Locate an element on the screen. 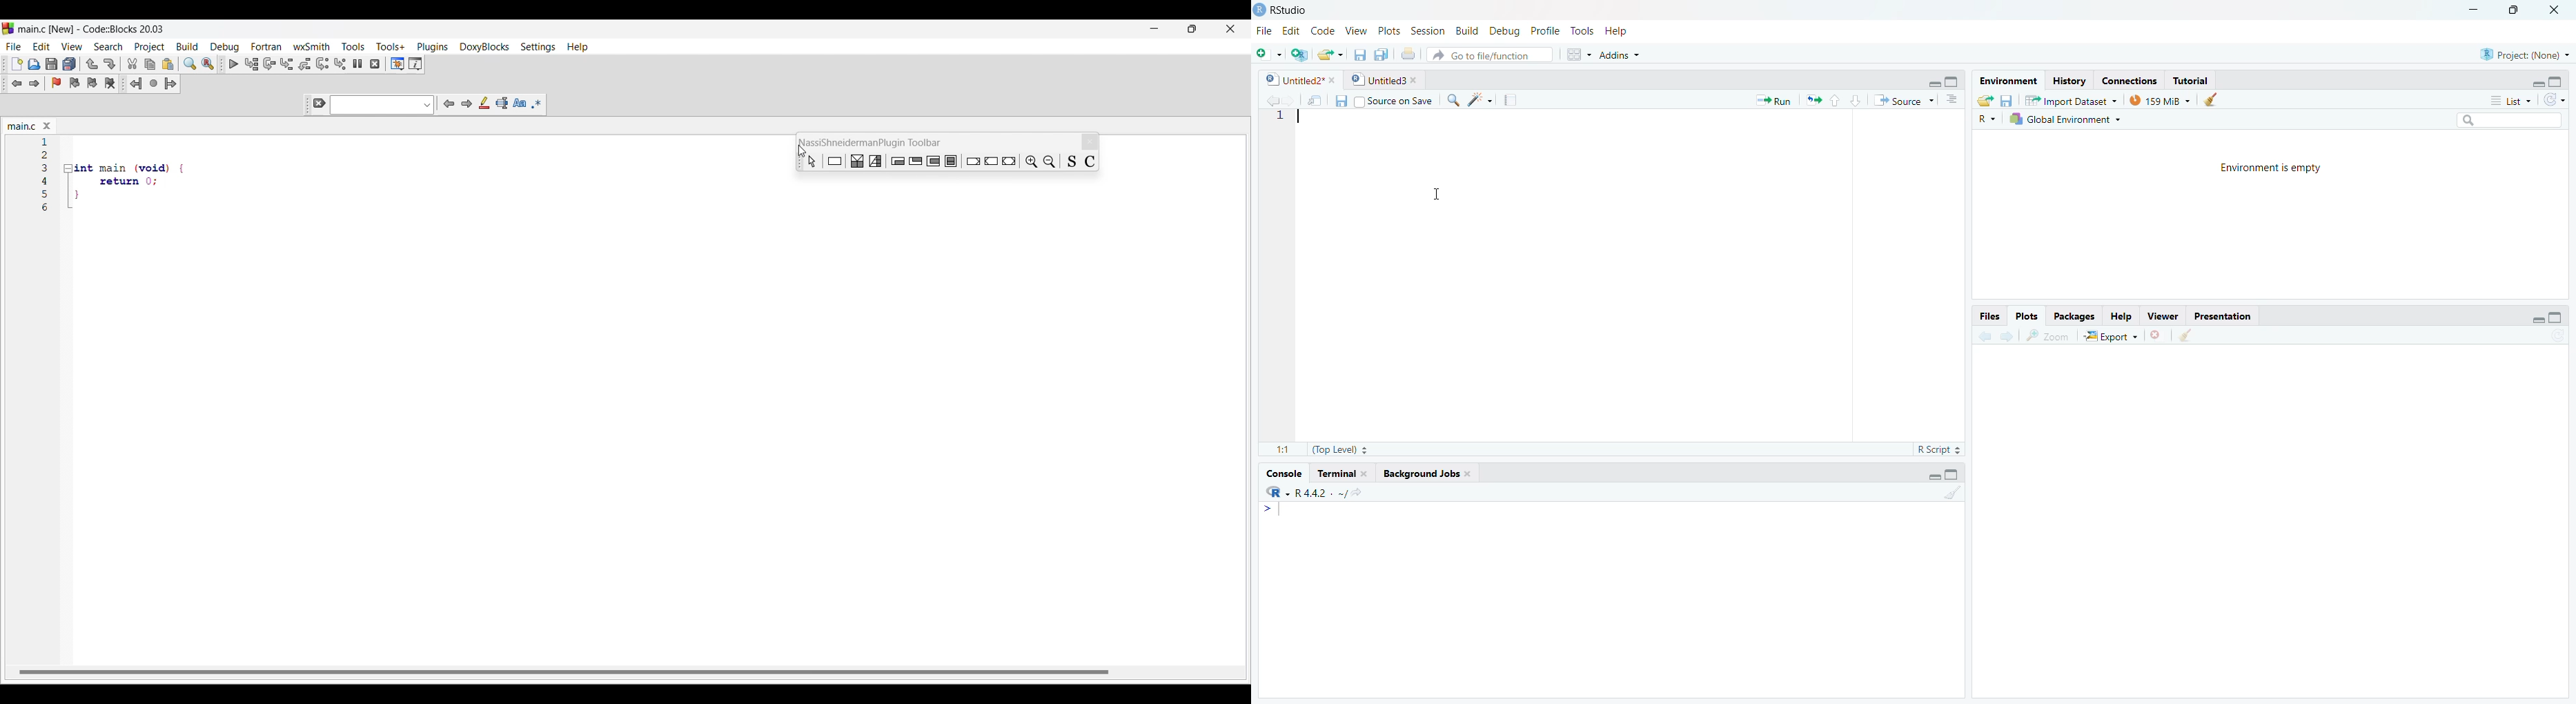 This screenshot has width=2576, height=728. Project (none) is located at coordinates (2524, 53).